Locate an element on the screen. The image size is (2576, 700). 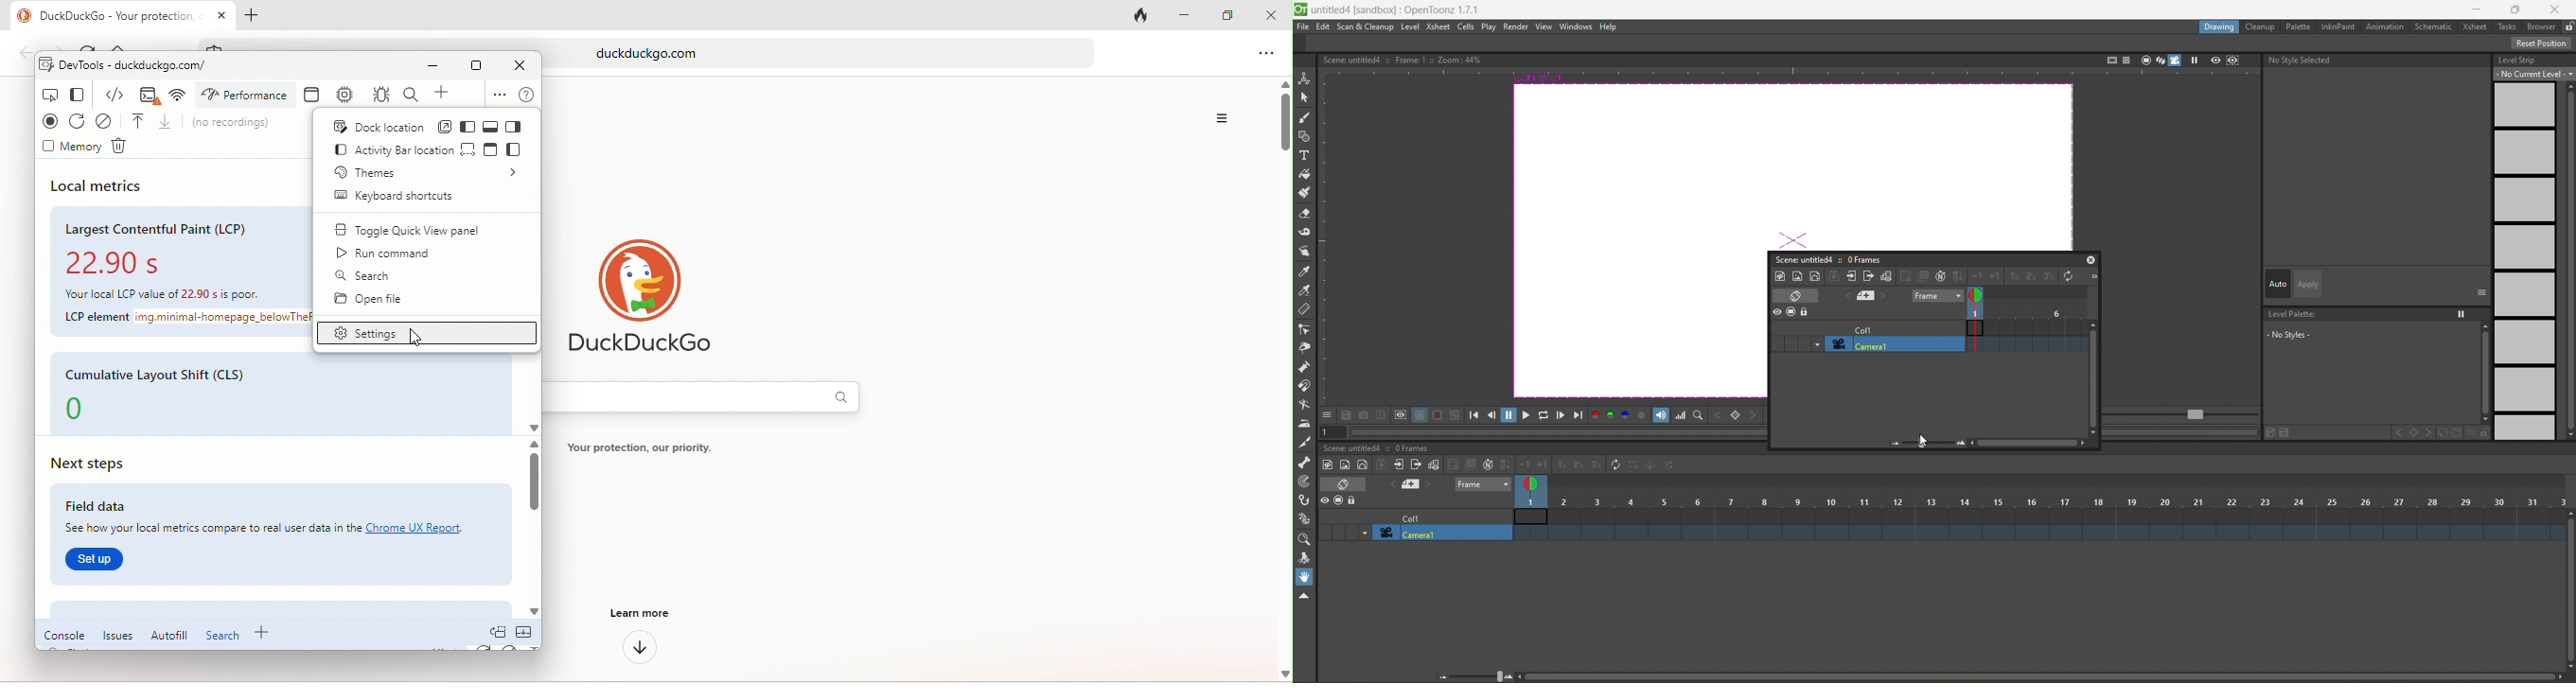
text is located at coordinates (181, 311).